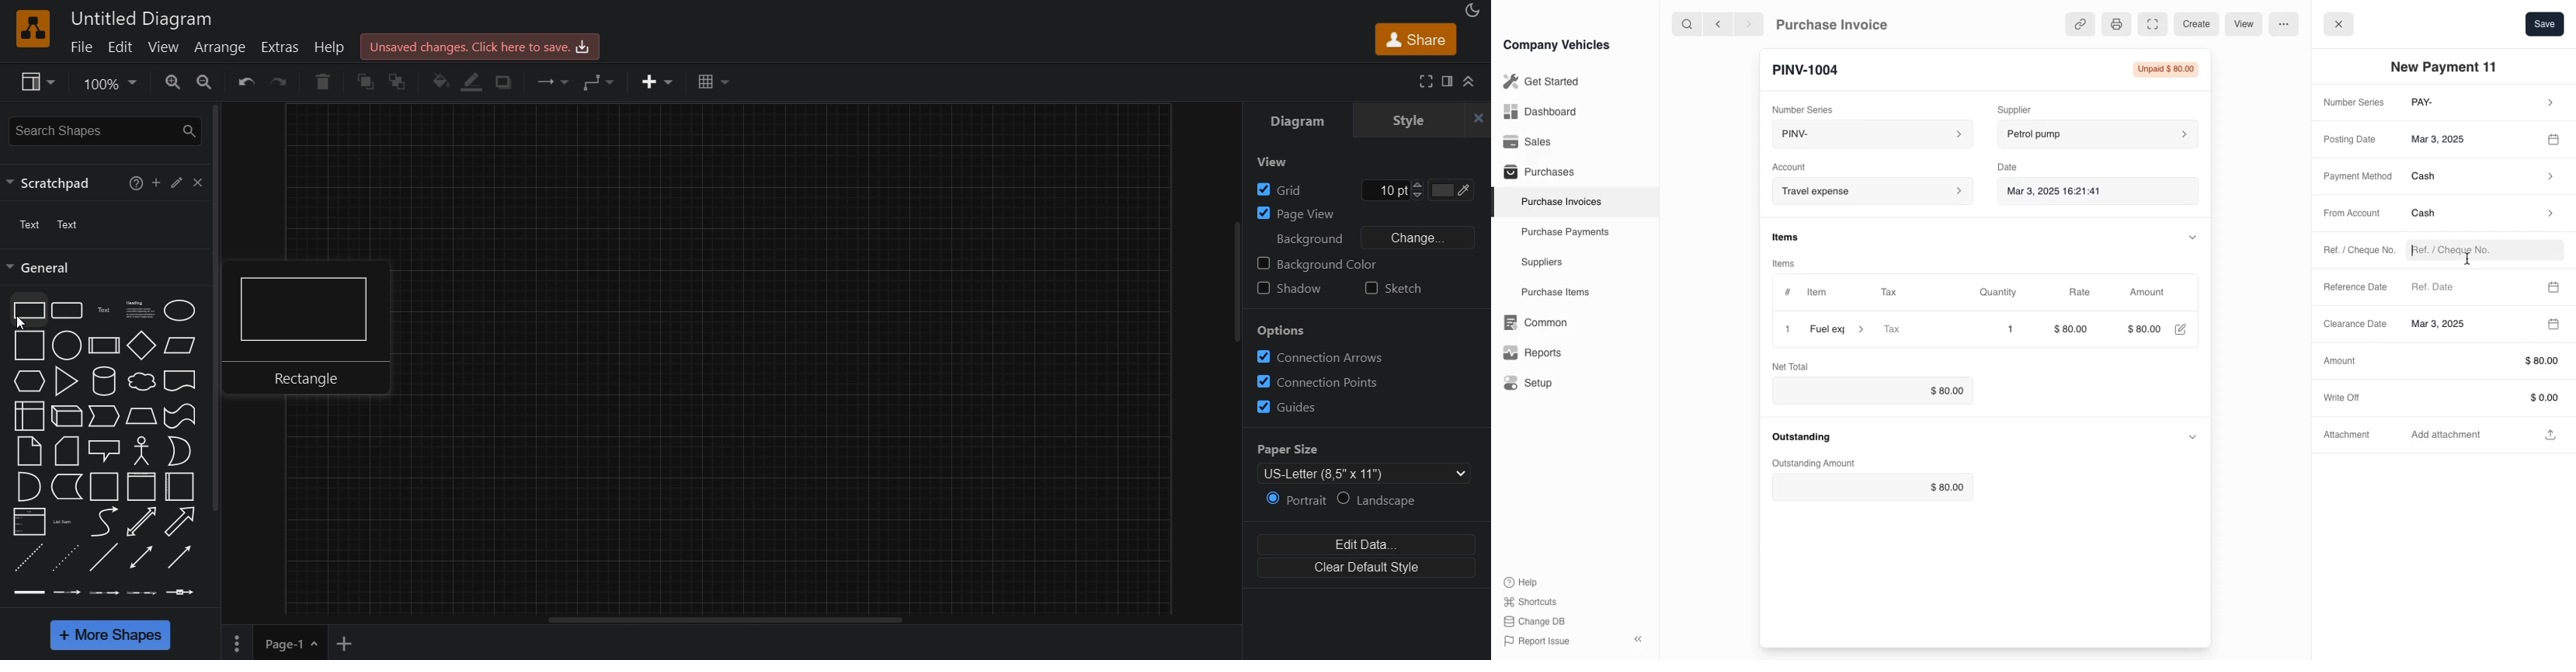  Describe the element at coordinates (1329, 358) in the screenshot. I see `conncetion arrows` at that location.